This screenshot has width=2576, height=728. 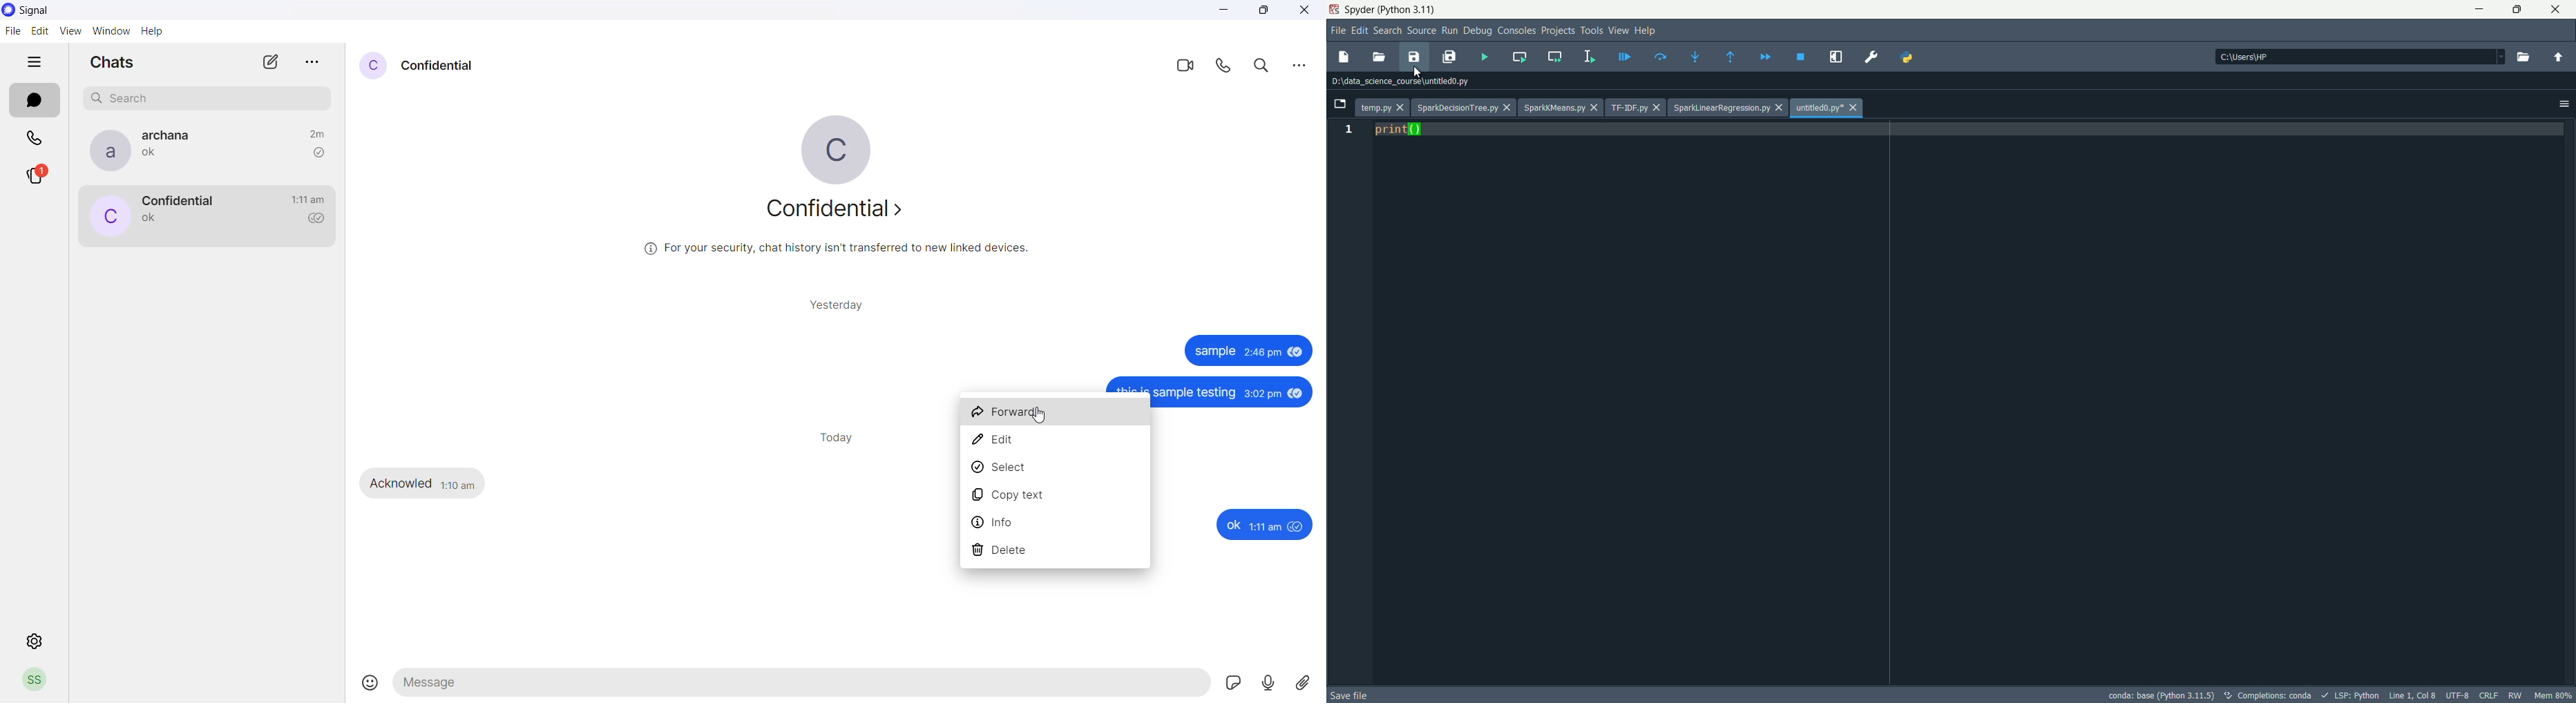 I want to click on   SparkDecisionTree.py, so click(x=1457, y=109).